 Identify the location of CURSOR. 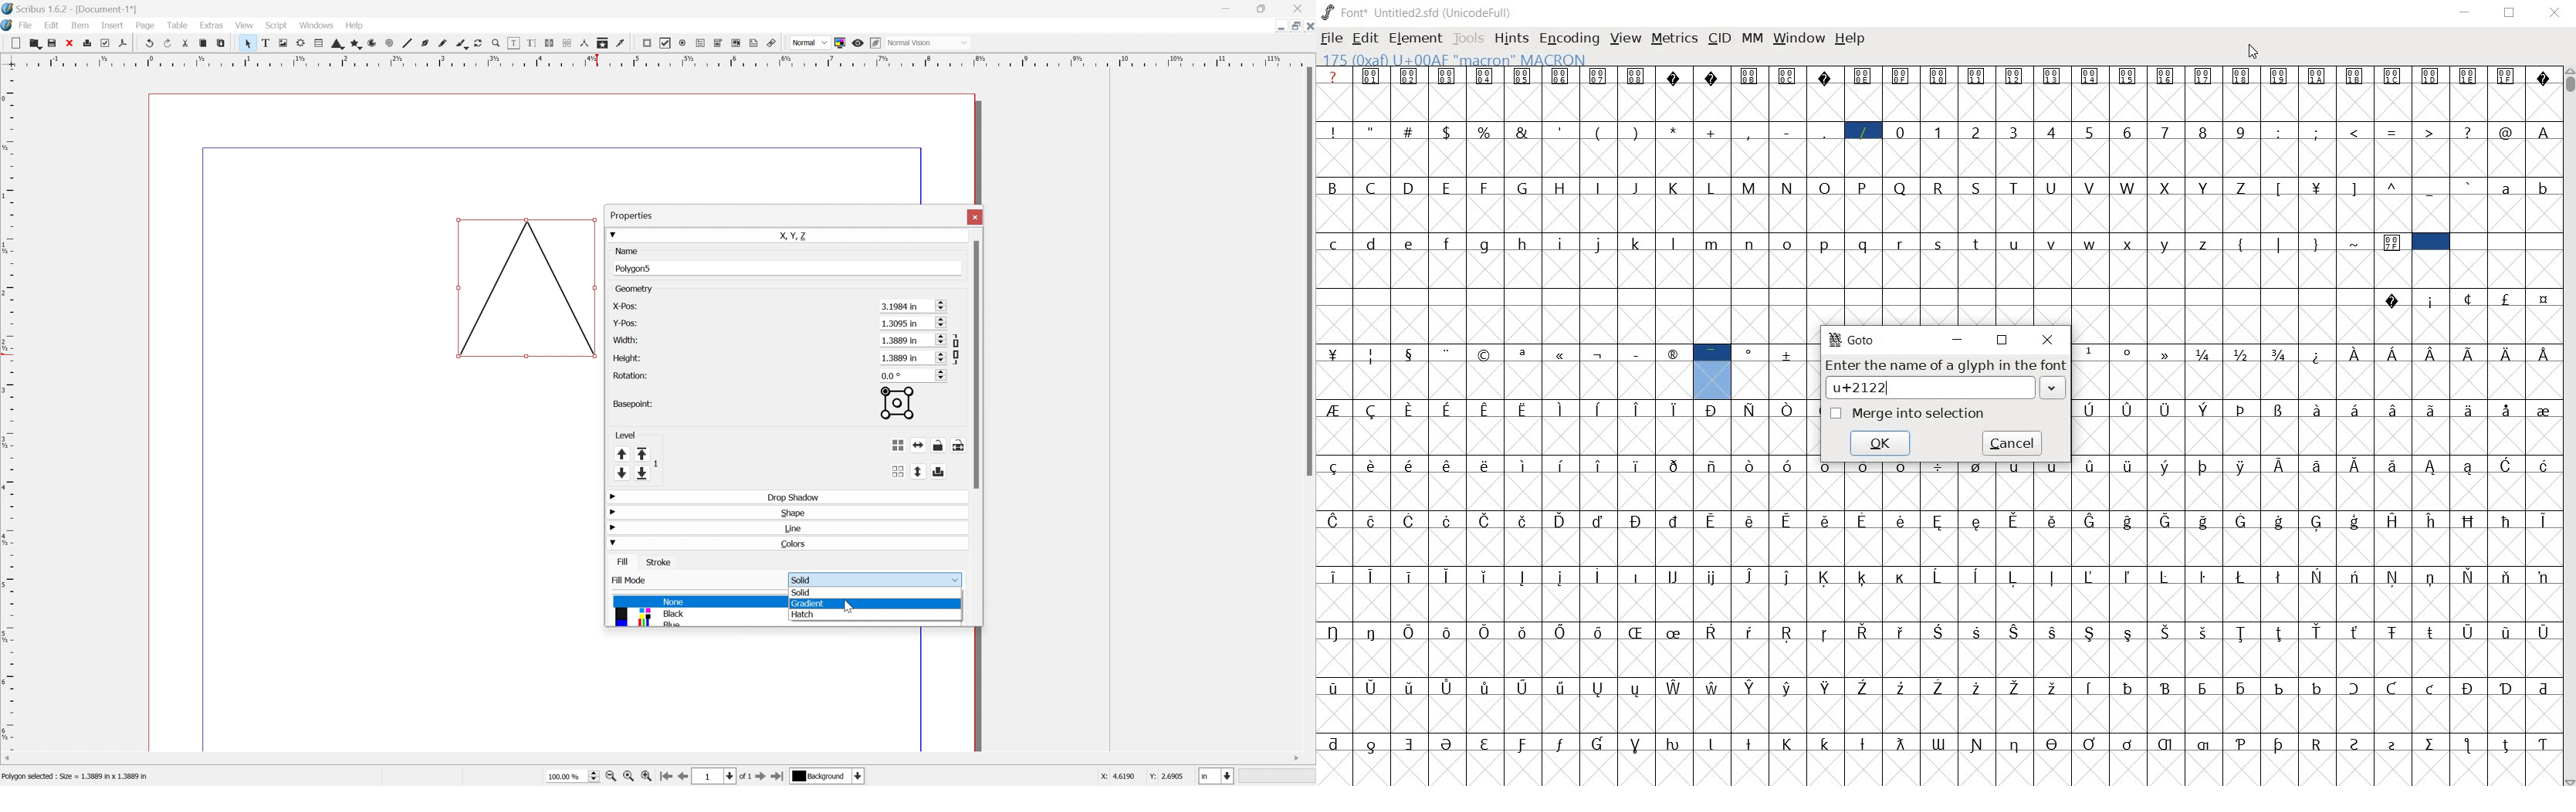
(2253, 50).